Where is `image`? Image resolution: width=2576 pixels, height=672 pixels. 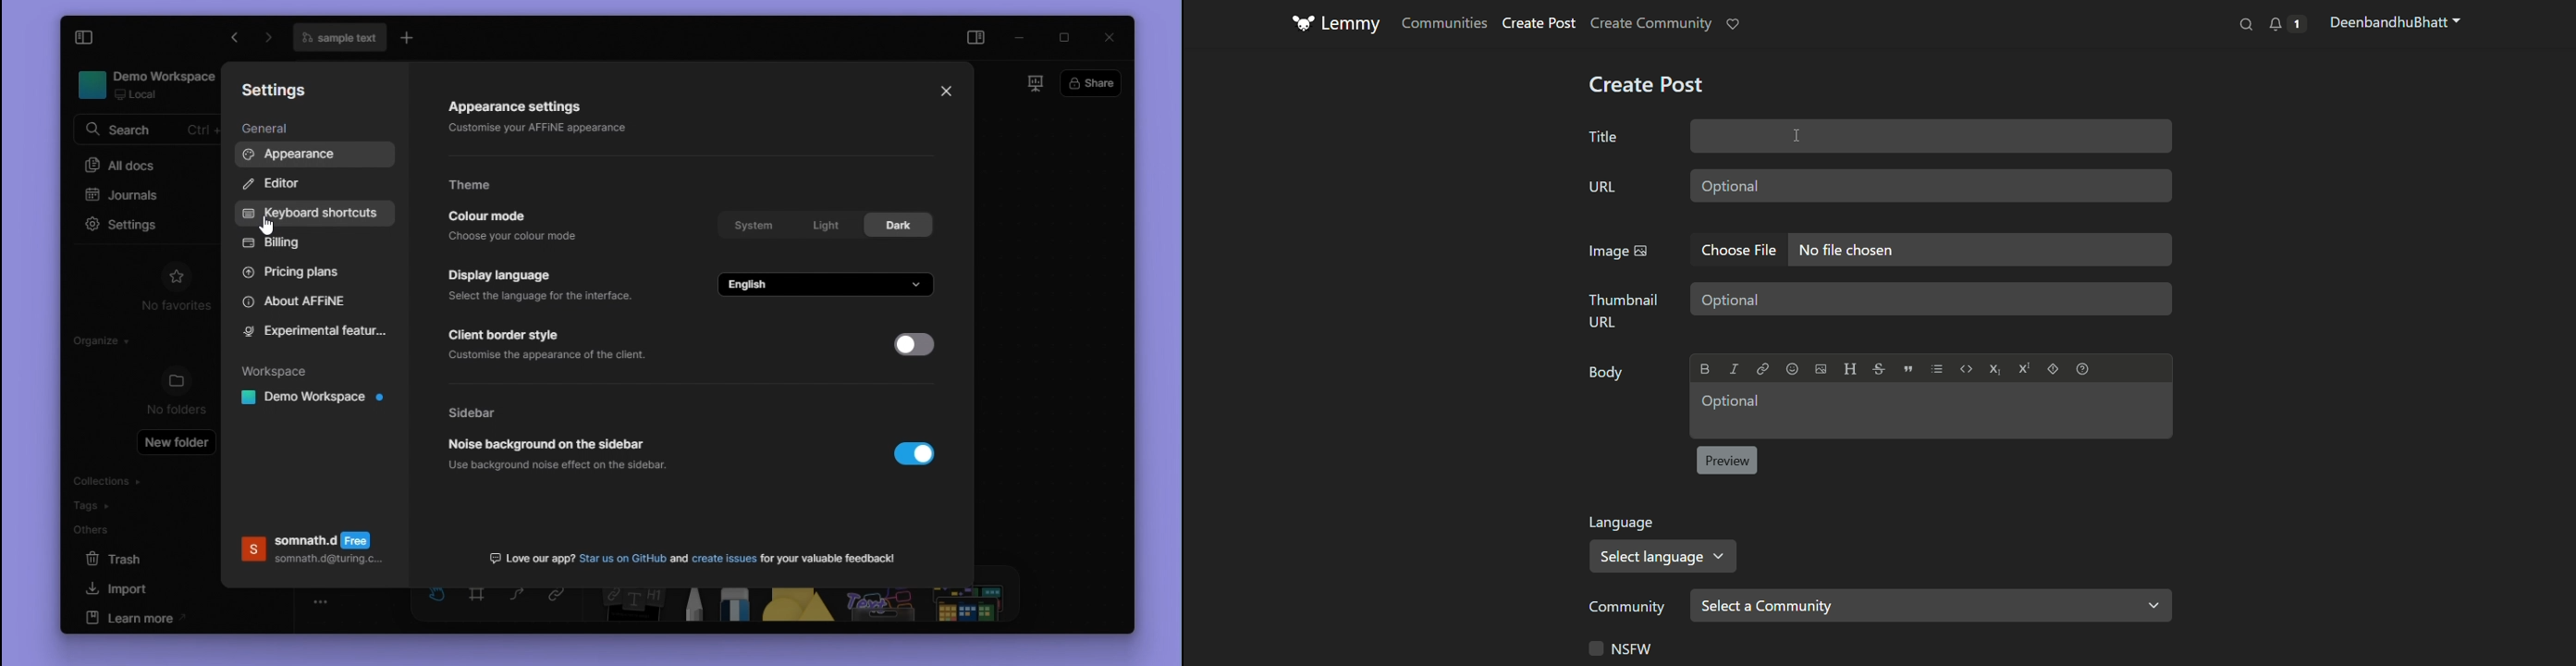 image is located at coordinates (1622, 251).